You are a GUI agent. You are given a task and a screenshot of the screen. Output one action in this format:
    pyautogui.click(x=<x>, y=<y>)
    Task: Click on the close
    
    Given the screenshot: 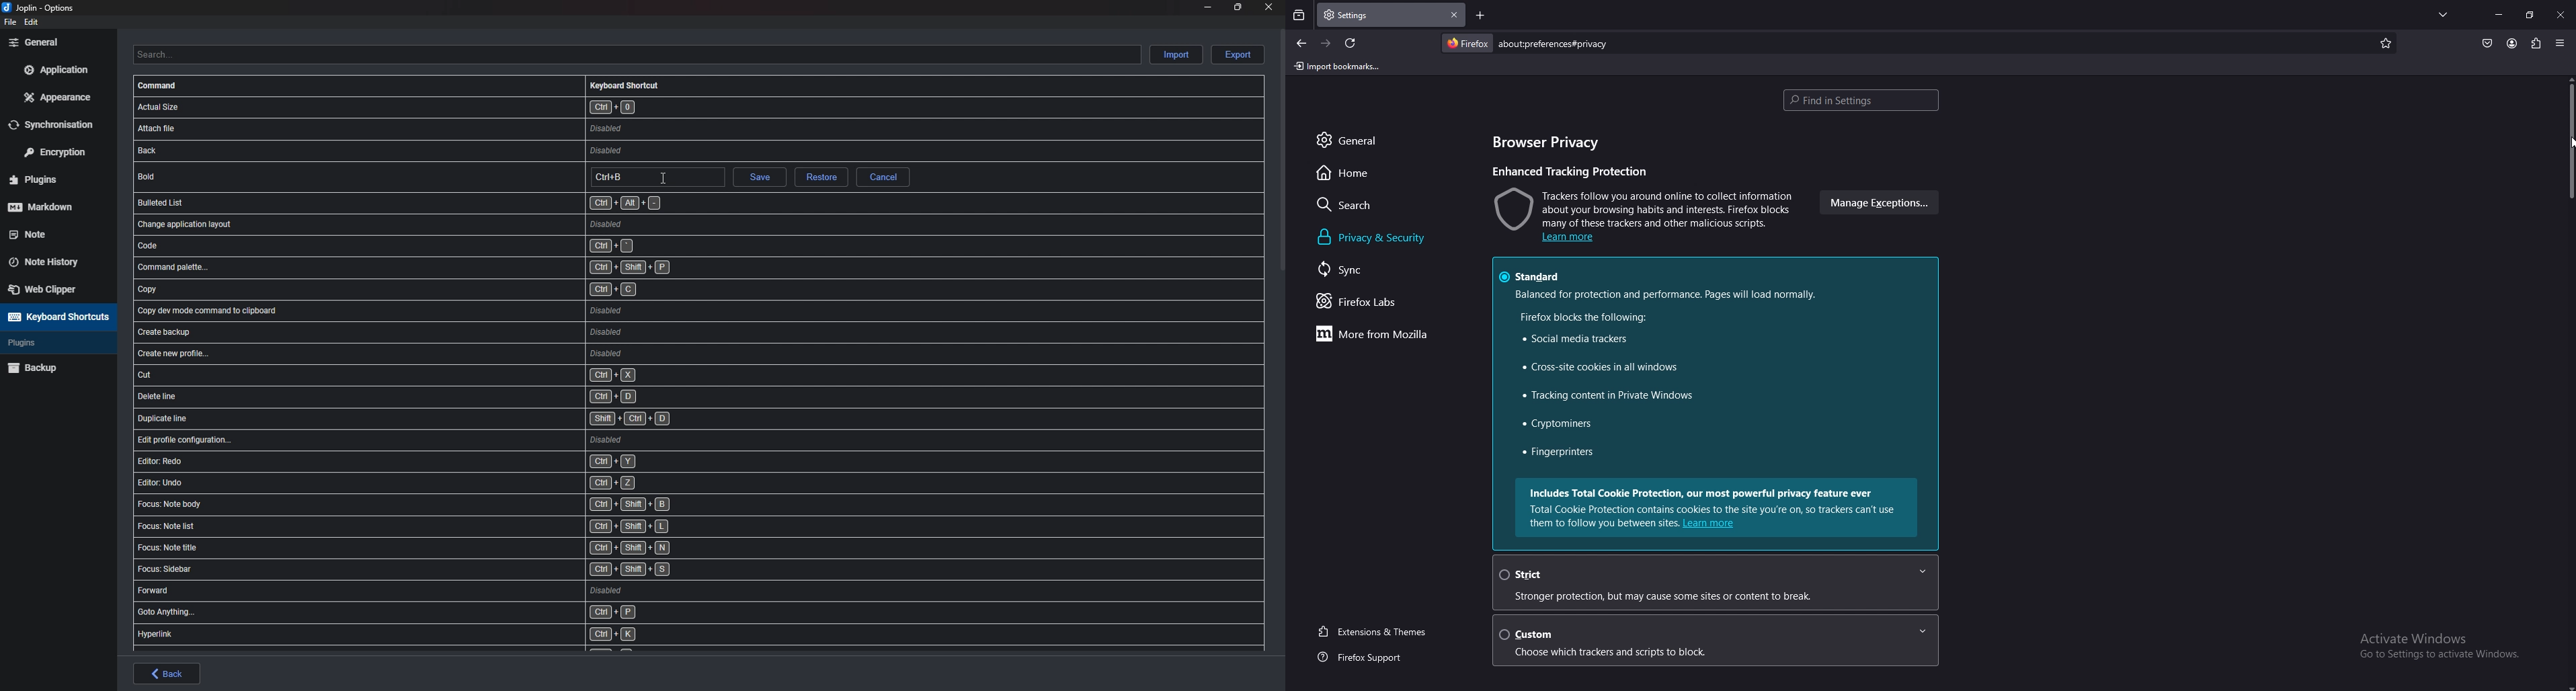 What is the action you would take?
    pyautogui.click(x=2561, y=16)
    